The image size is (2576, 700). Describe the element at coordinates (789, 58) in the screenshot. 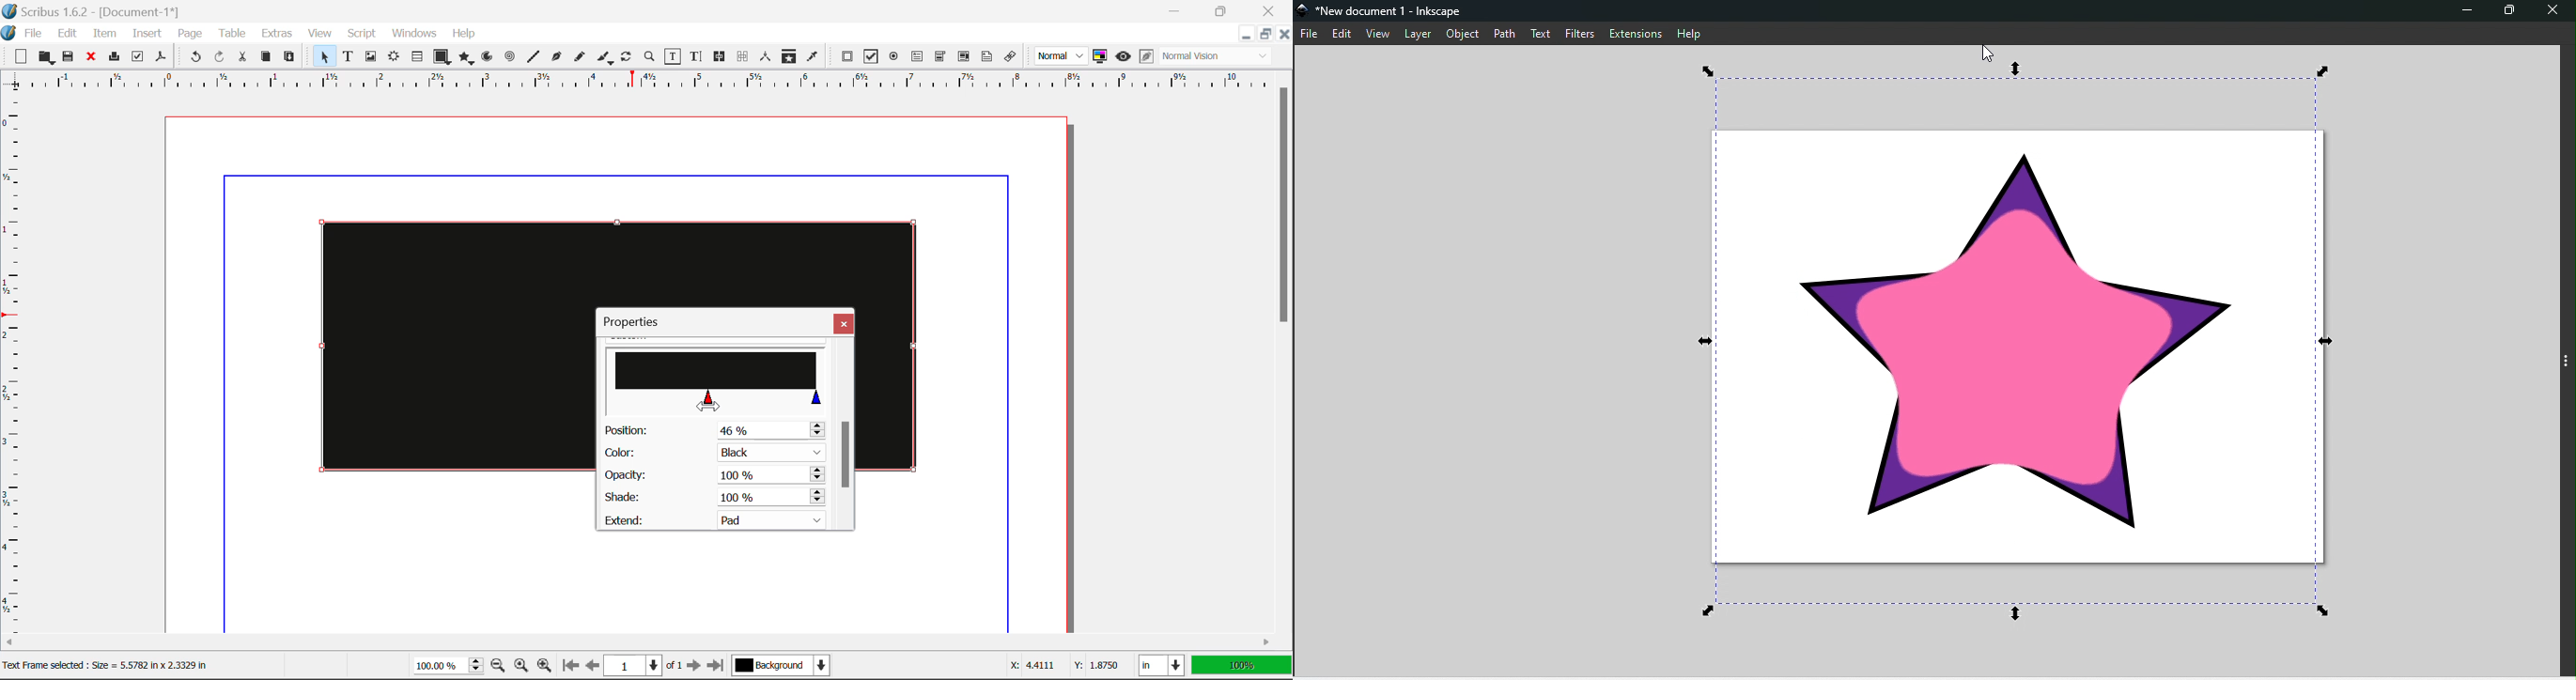

I see `Copy Item Properties` at that location.